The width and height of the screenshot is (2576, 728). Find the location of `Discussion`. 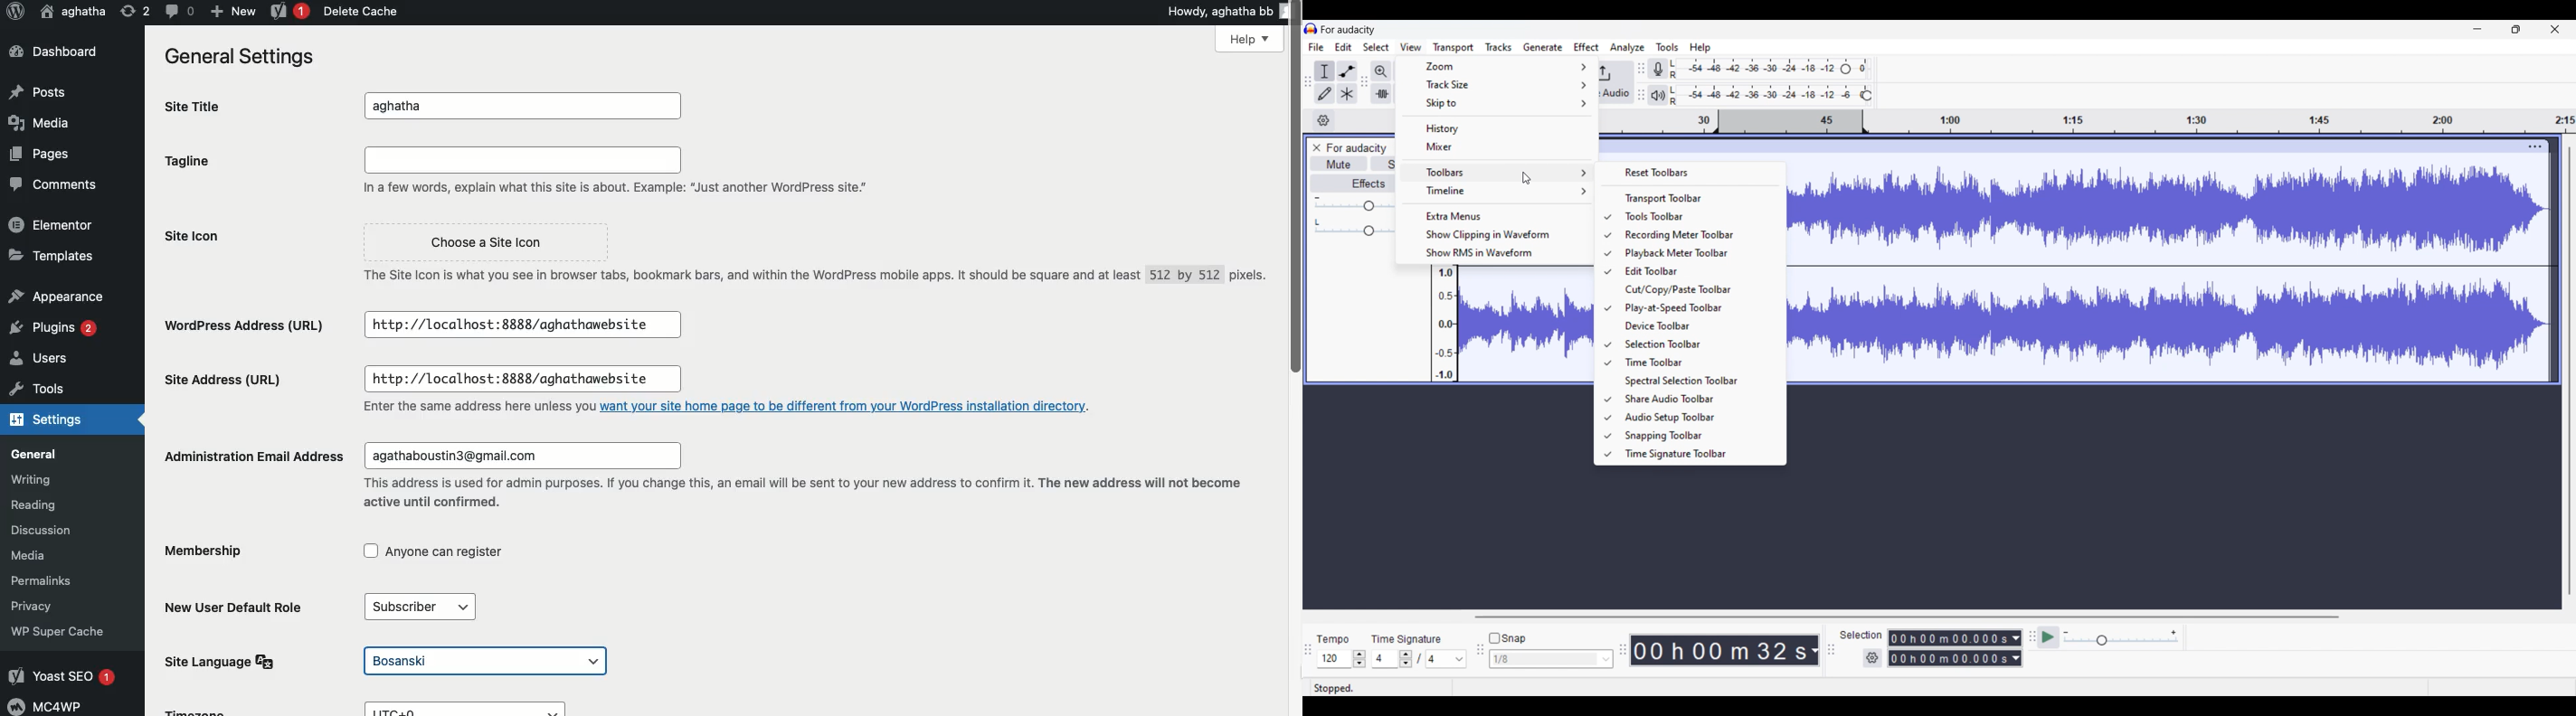

Discussion is located at coordinates (50, 529).